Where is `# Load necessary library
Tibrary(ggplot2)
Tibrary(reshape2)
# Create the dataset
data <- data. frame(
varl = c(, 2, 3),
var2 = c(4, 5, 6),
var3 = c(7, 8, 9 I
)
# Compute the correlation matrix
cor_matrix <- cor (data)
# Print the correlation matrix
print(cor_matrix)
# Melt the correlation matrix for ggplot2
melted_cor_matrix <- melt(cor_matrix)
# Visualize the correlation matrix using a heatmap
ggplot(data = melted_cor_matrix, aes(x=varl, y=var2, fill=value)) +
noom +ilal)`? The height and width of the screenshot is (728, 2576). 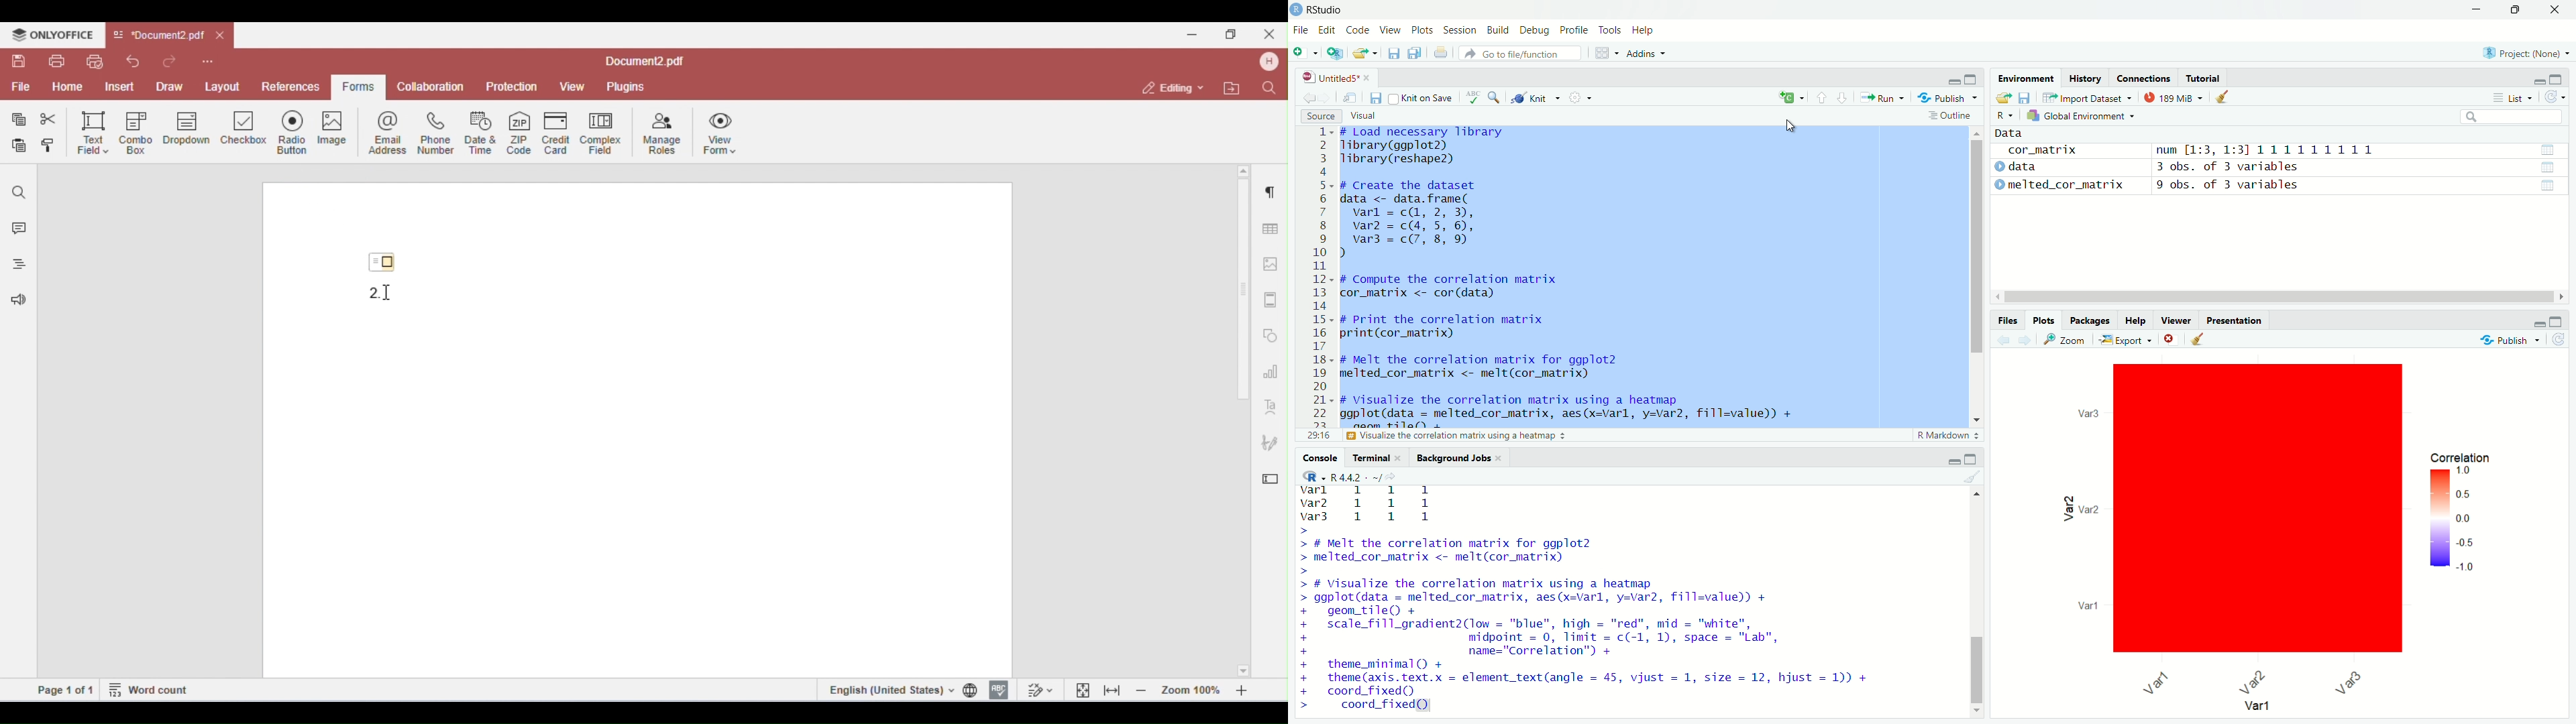 # Load necessary library
Tibrary(ggplot2)
Tibrary(reshape2)
# Create the dataset
data <- data. frame(
varl = c(, 2, 3),
var2 = c(4, 5, 6),
var3 = c(7, 8, 9 I
)
# Compute the correlation matrix
cor_matrix <- cor (data)
# Print the correlation matrix
print(cor_matrix)
# Melt the correlation matrix for ggplot2
melted_cor_matrix <- melt(cor_matrix)
# Visualize the correlation matrix using a heatmap
ggplot(data = melted_cor_matrix, aes(x=varl, y=var2, fill=value)) +
noom +ilal) is located at coordinates (1609, 278).